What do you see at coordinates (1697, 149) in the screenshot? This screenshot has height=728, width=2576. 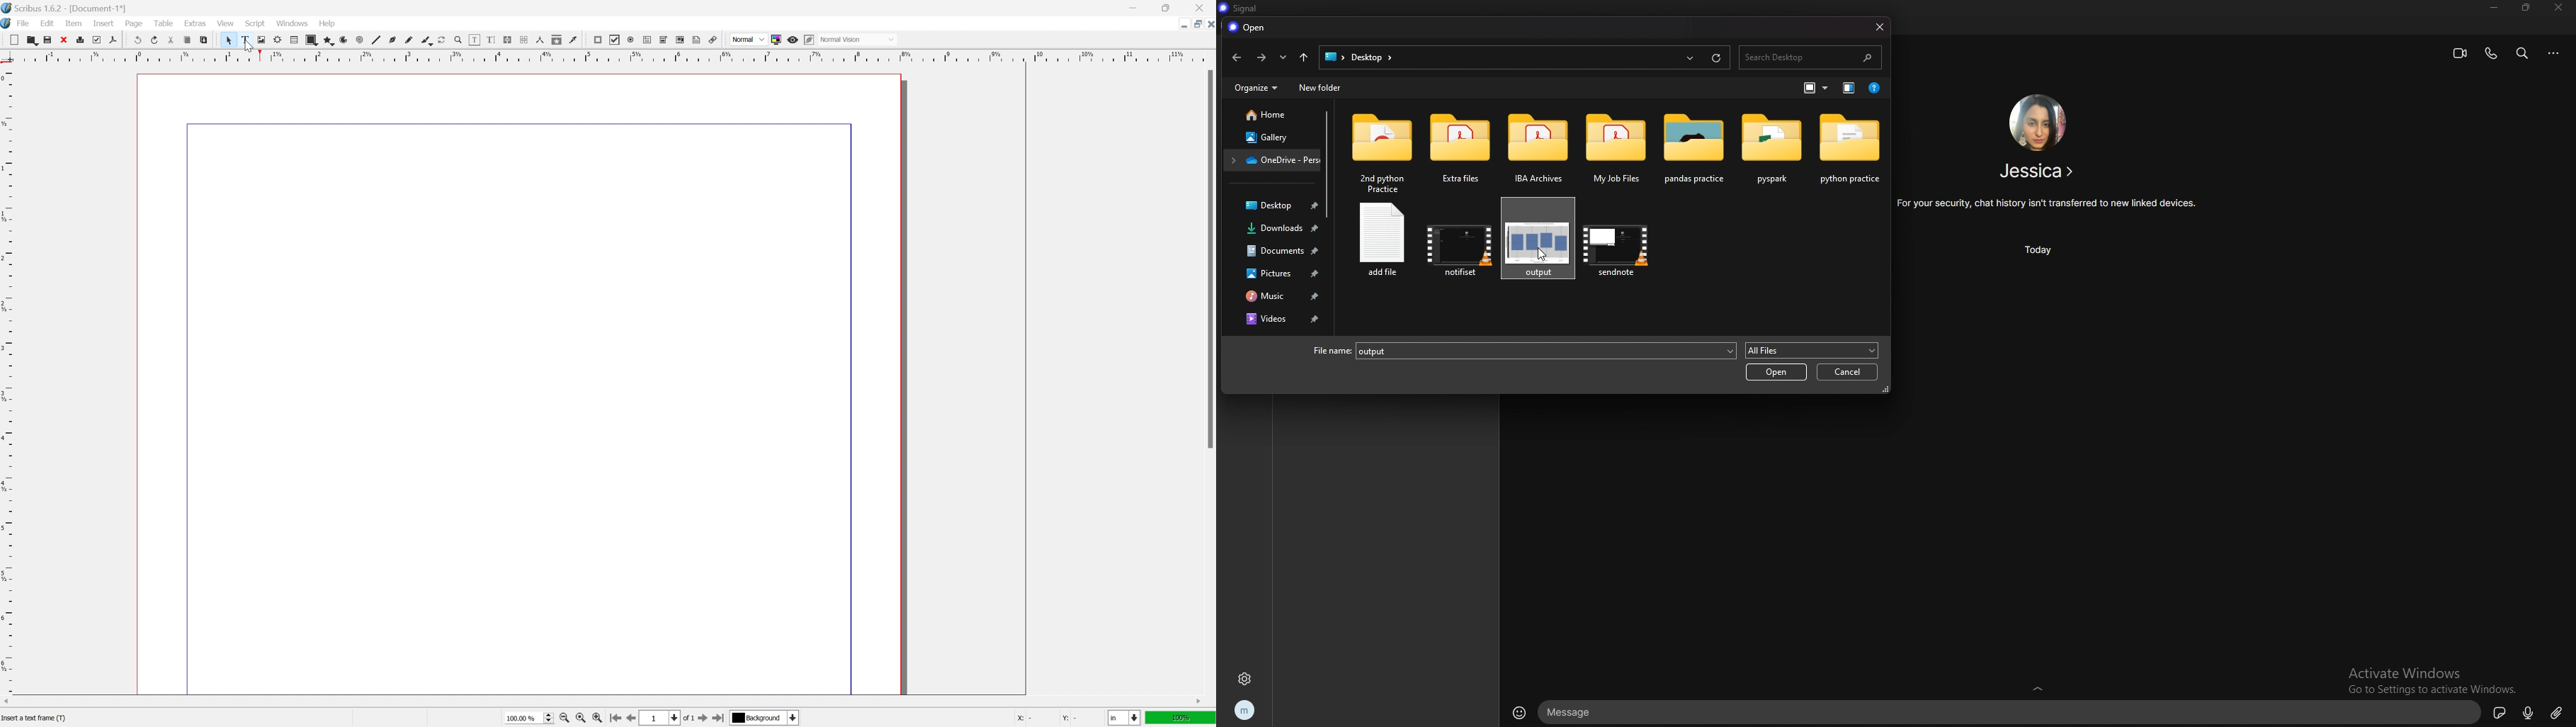 I see `folder` at bounding box center [1697, 149].